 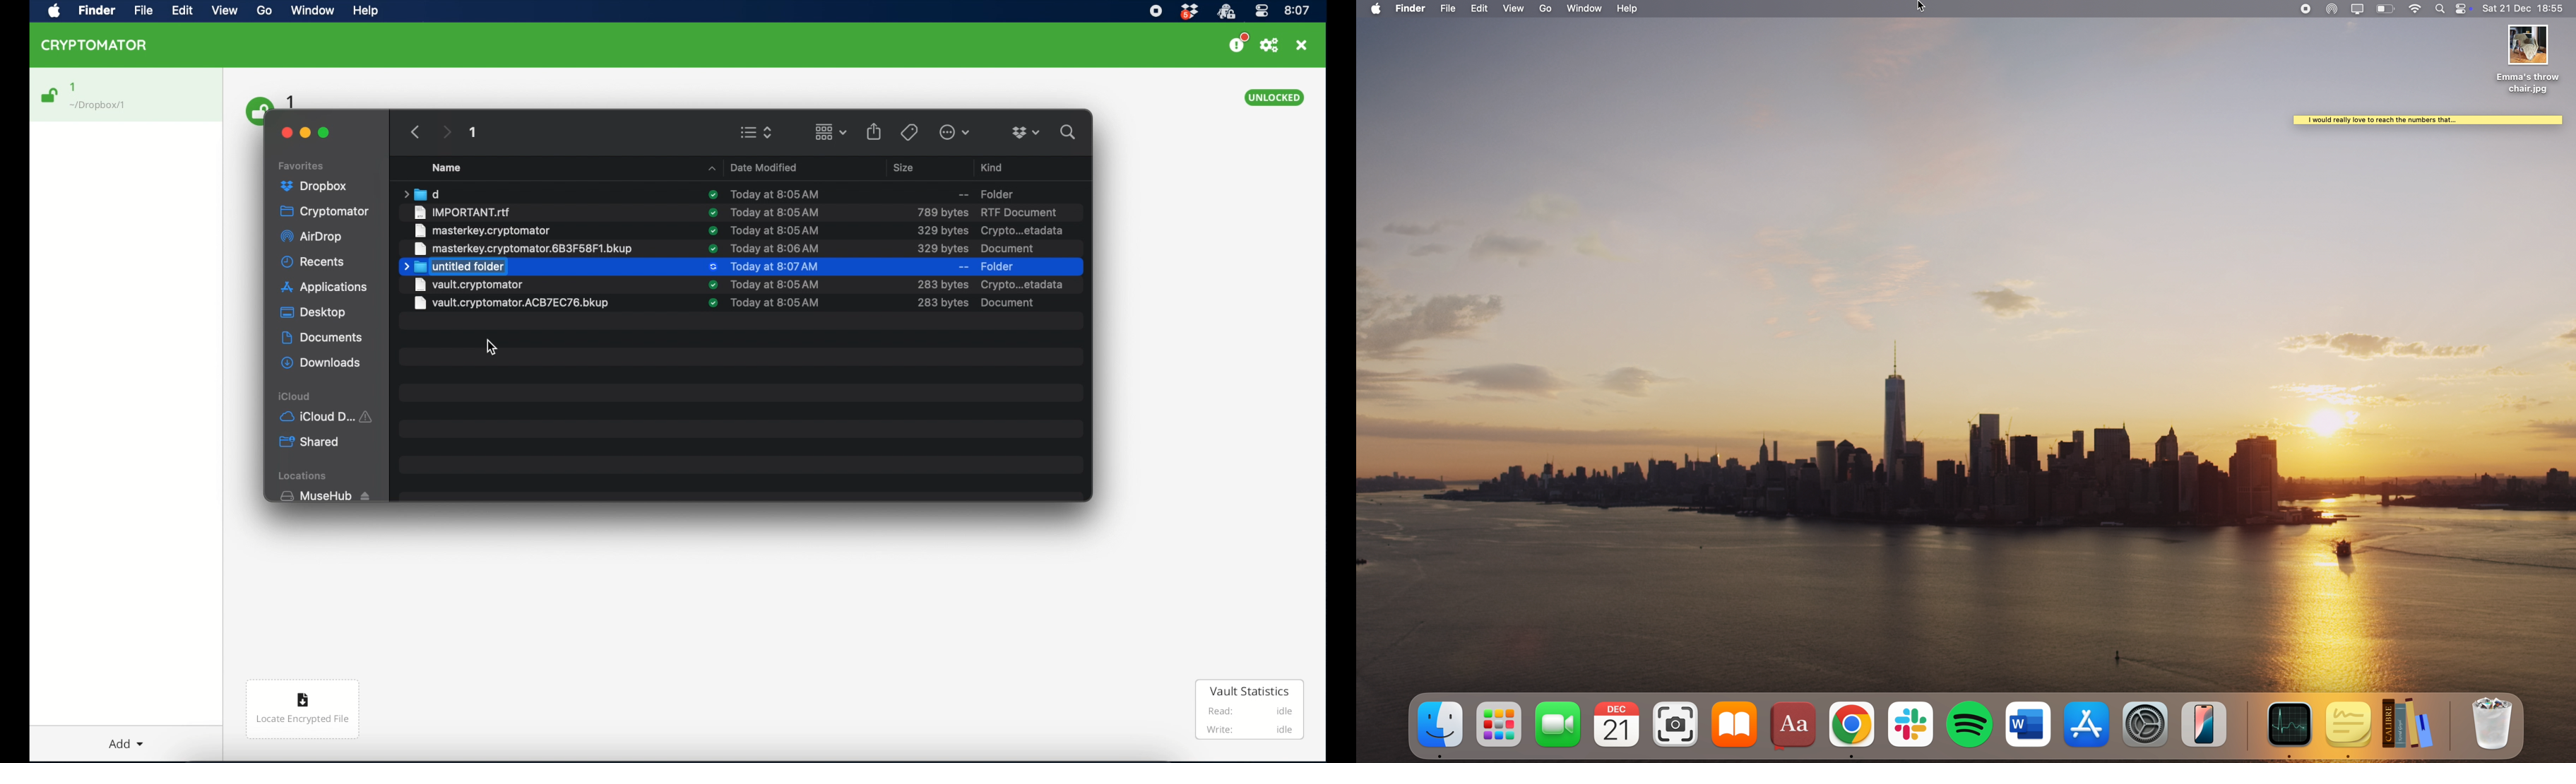 I want to click on sync, so click(x=712, y=230).